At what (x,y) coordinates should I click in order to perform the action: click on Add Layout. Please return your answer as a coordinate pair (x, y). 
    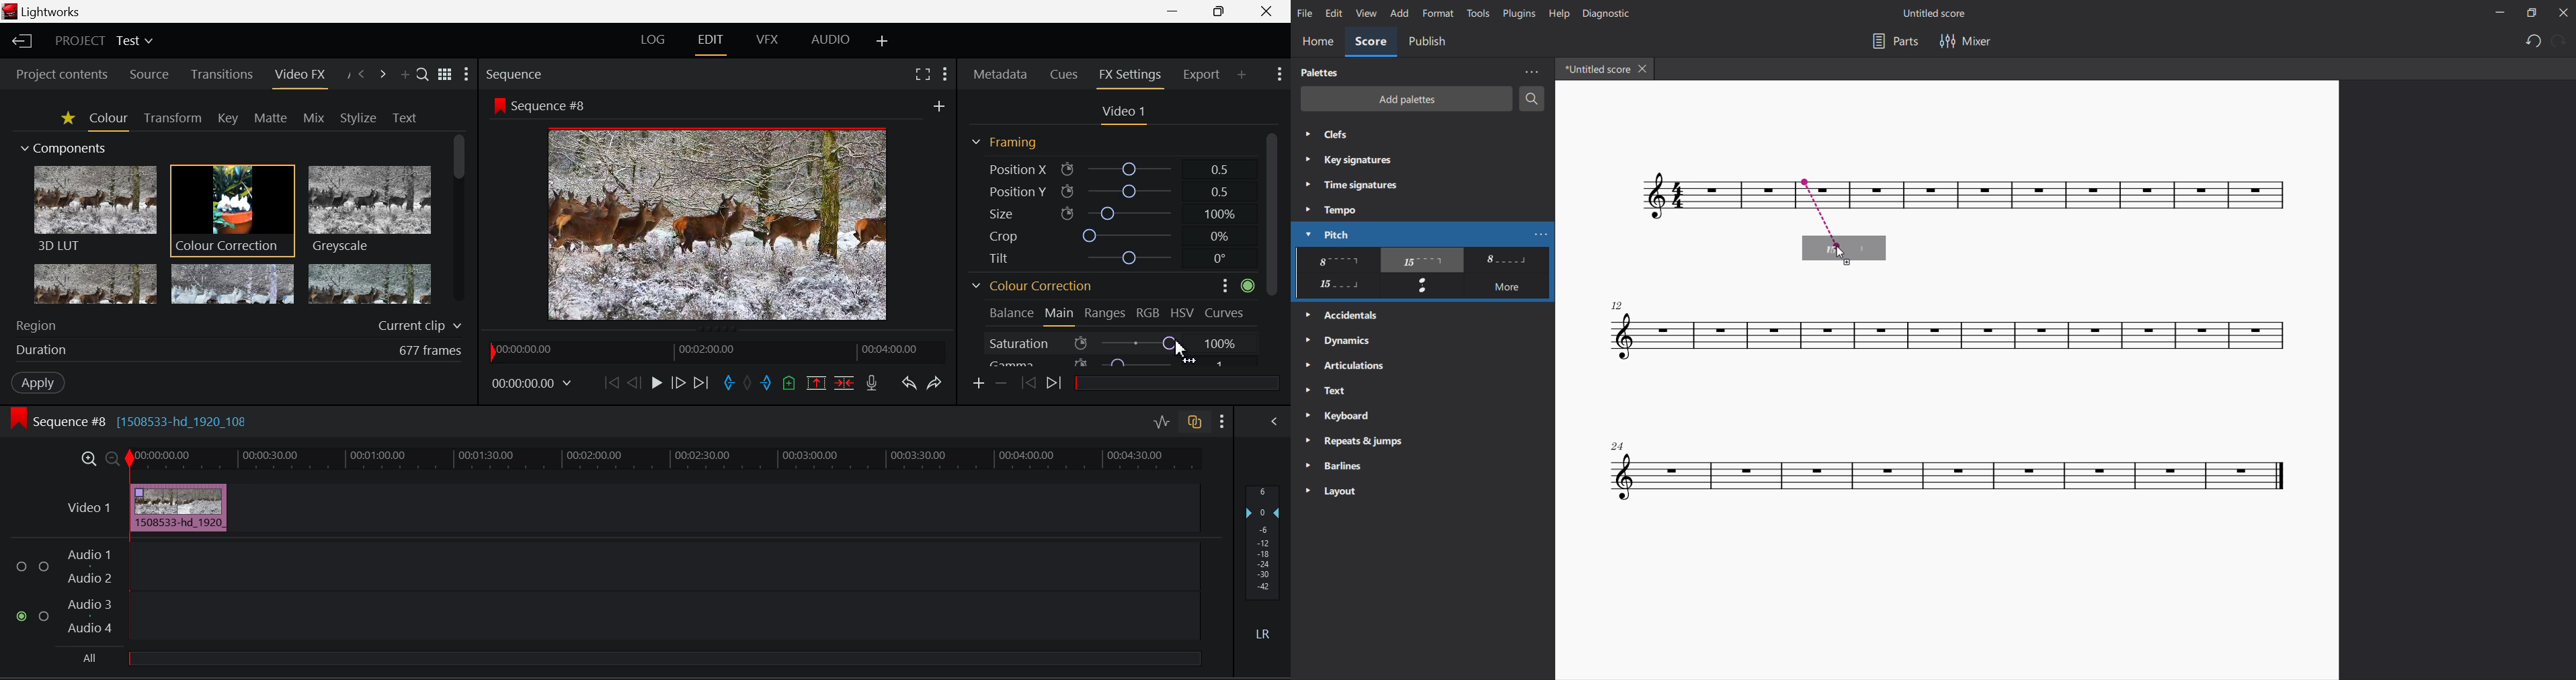
    Looking at the image, I should click on (883, 40).